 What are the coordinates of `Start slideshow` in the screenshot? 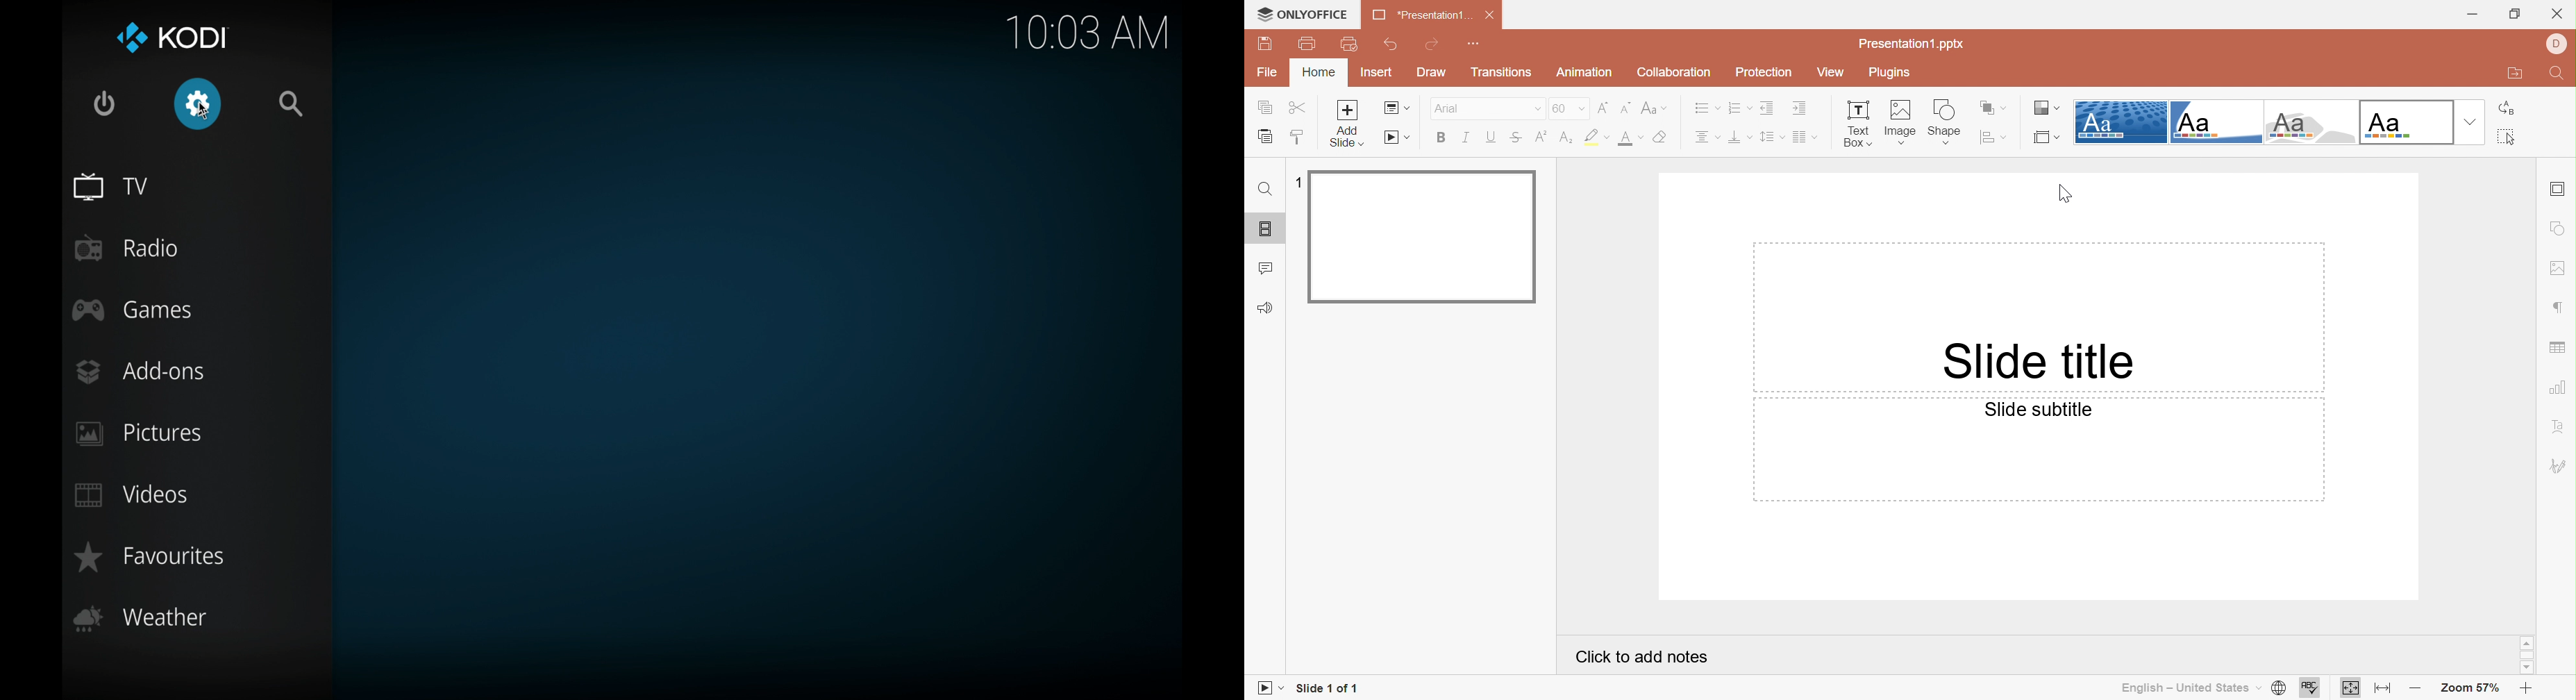 It's located at (1396, 137).